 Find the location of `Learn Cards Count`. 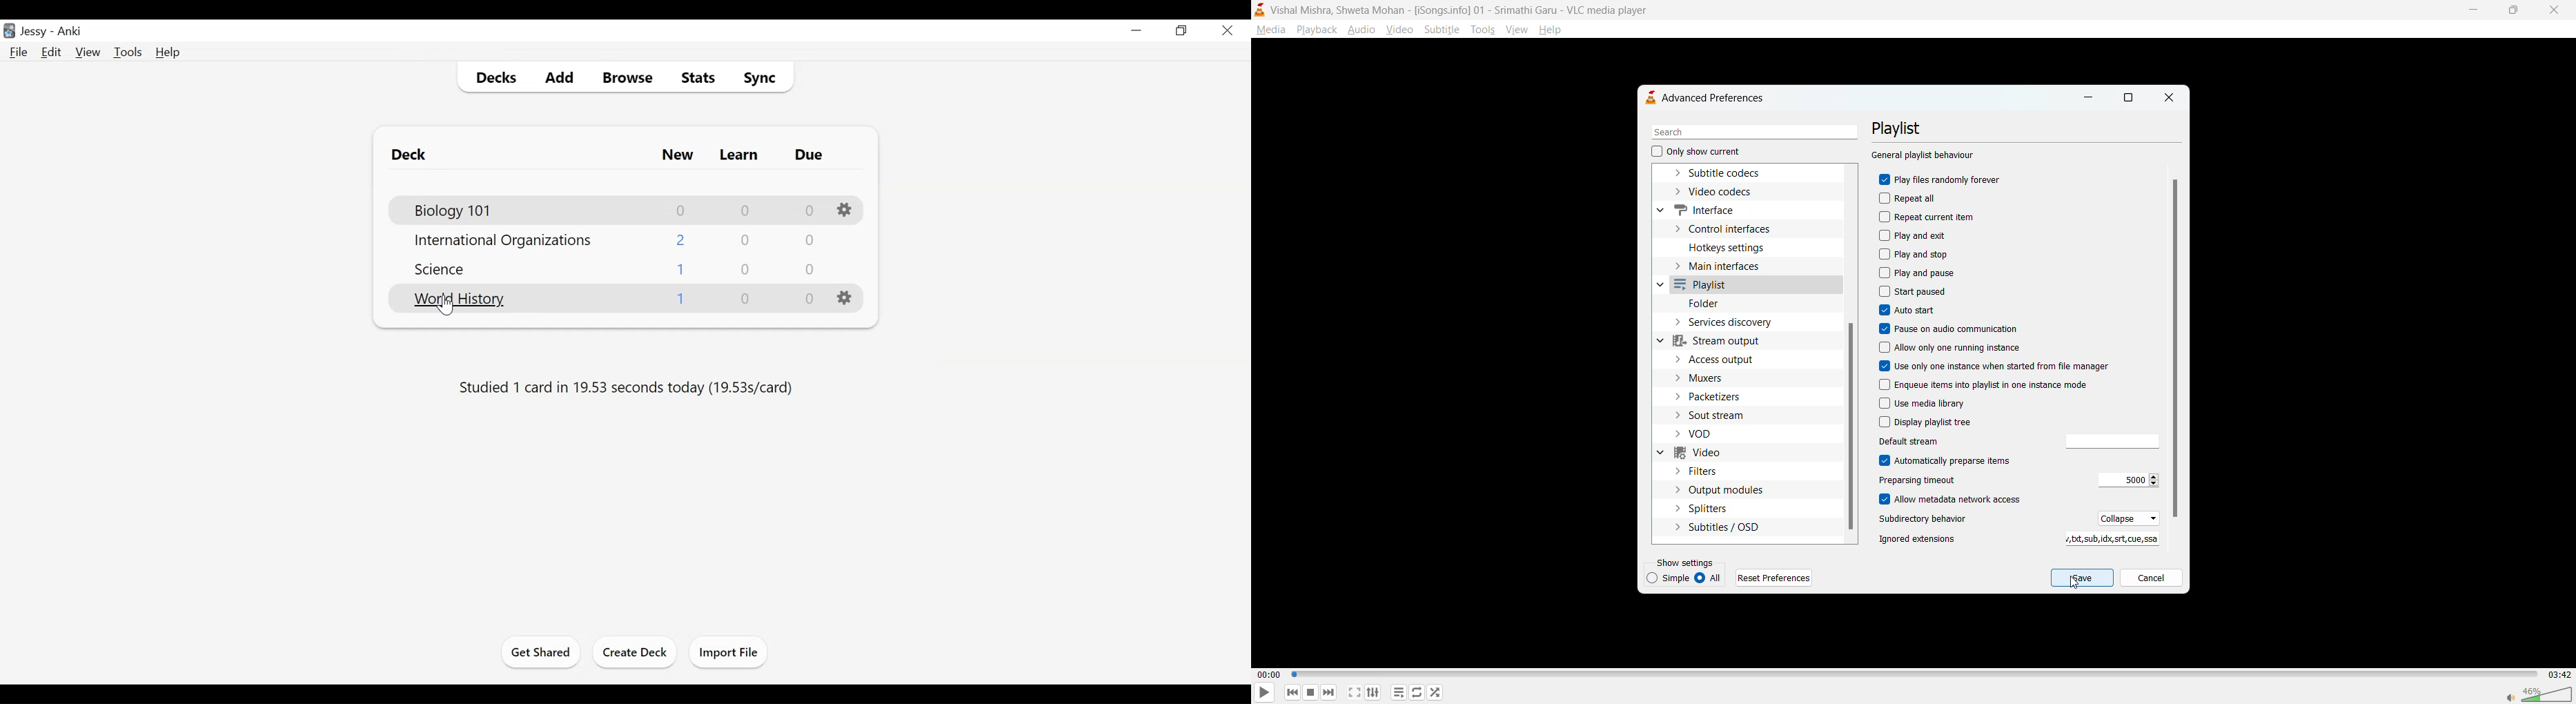

Learn Cards Count is located at coordinates (744, 268).